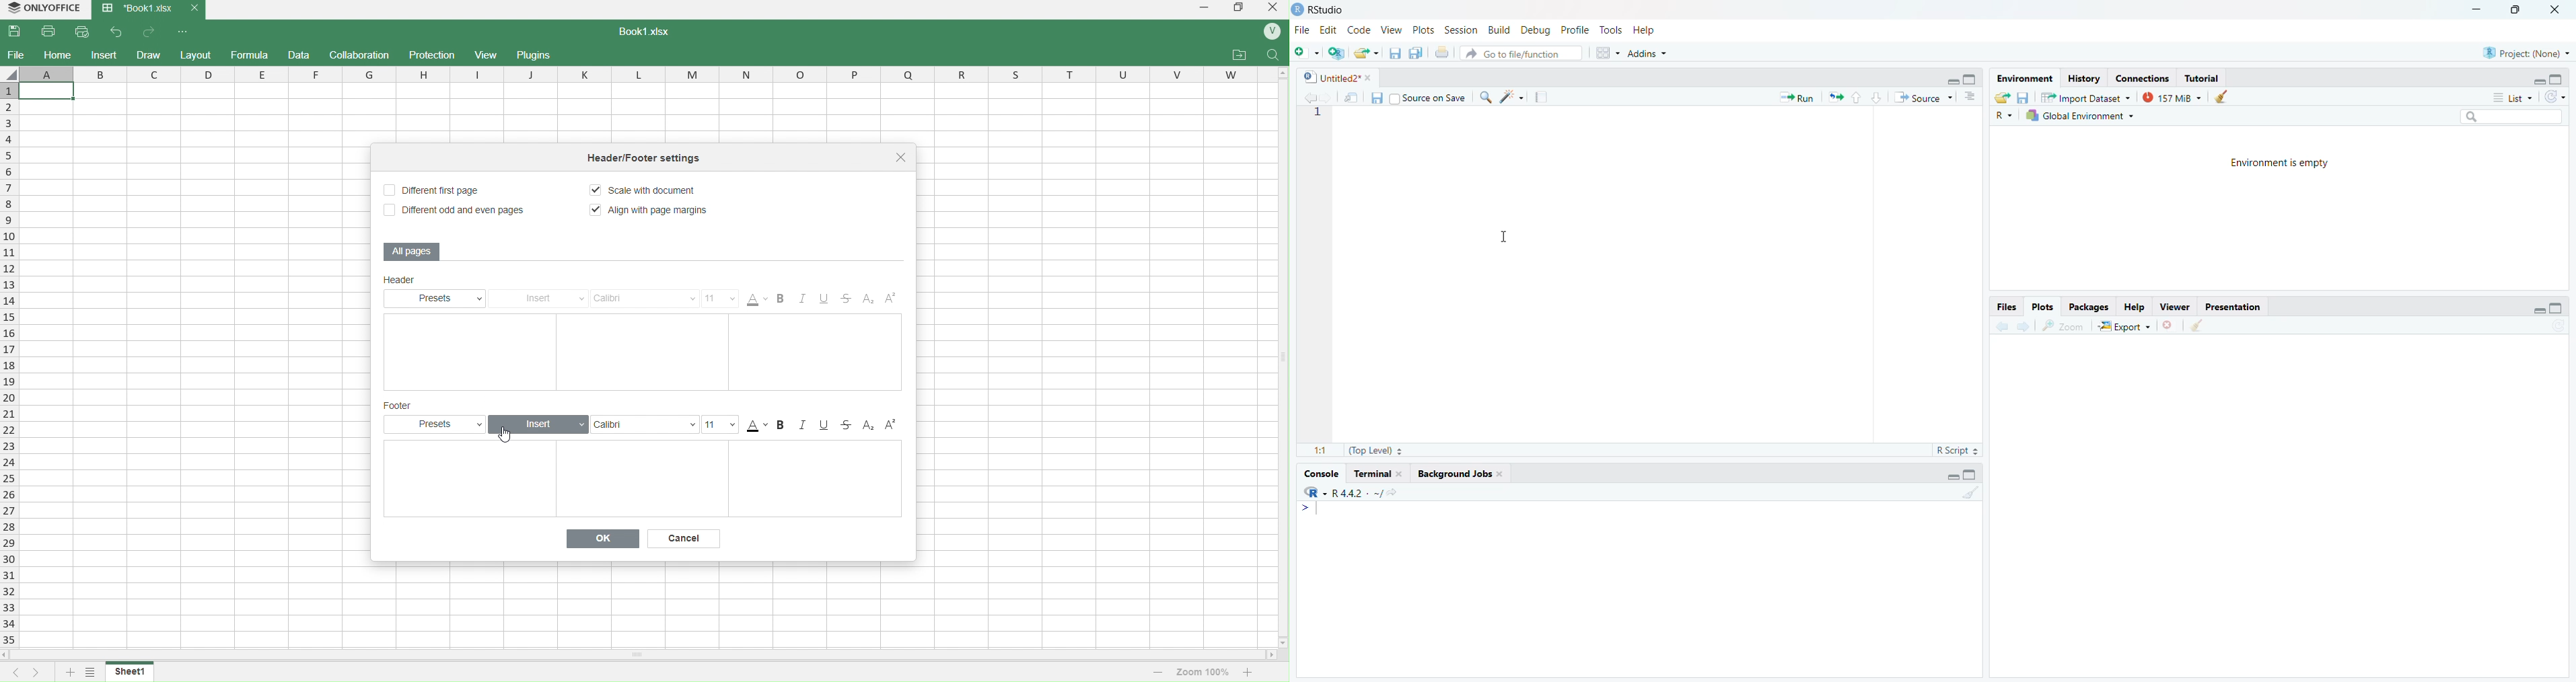  Describe the element at coordinates (2003, 326) in the screenshot. I see `previous plot` at that location.